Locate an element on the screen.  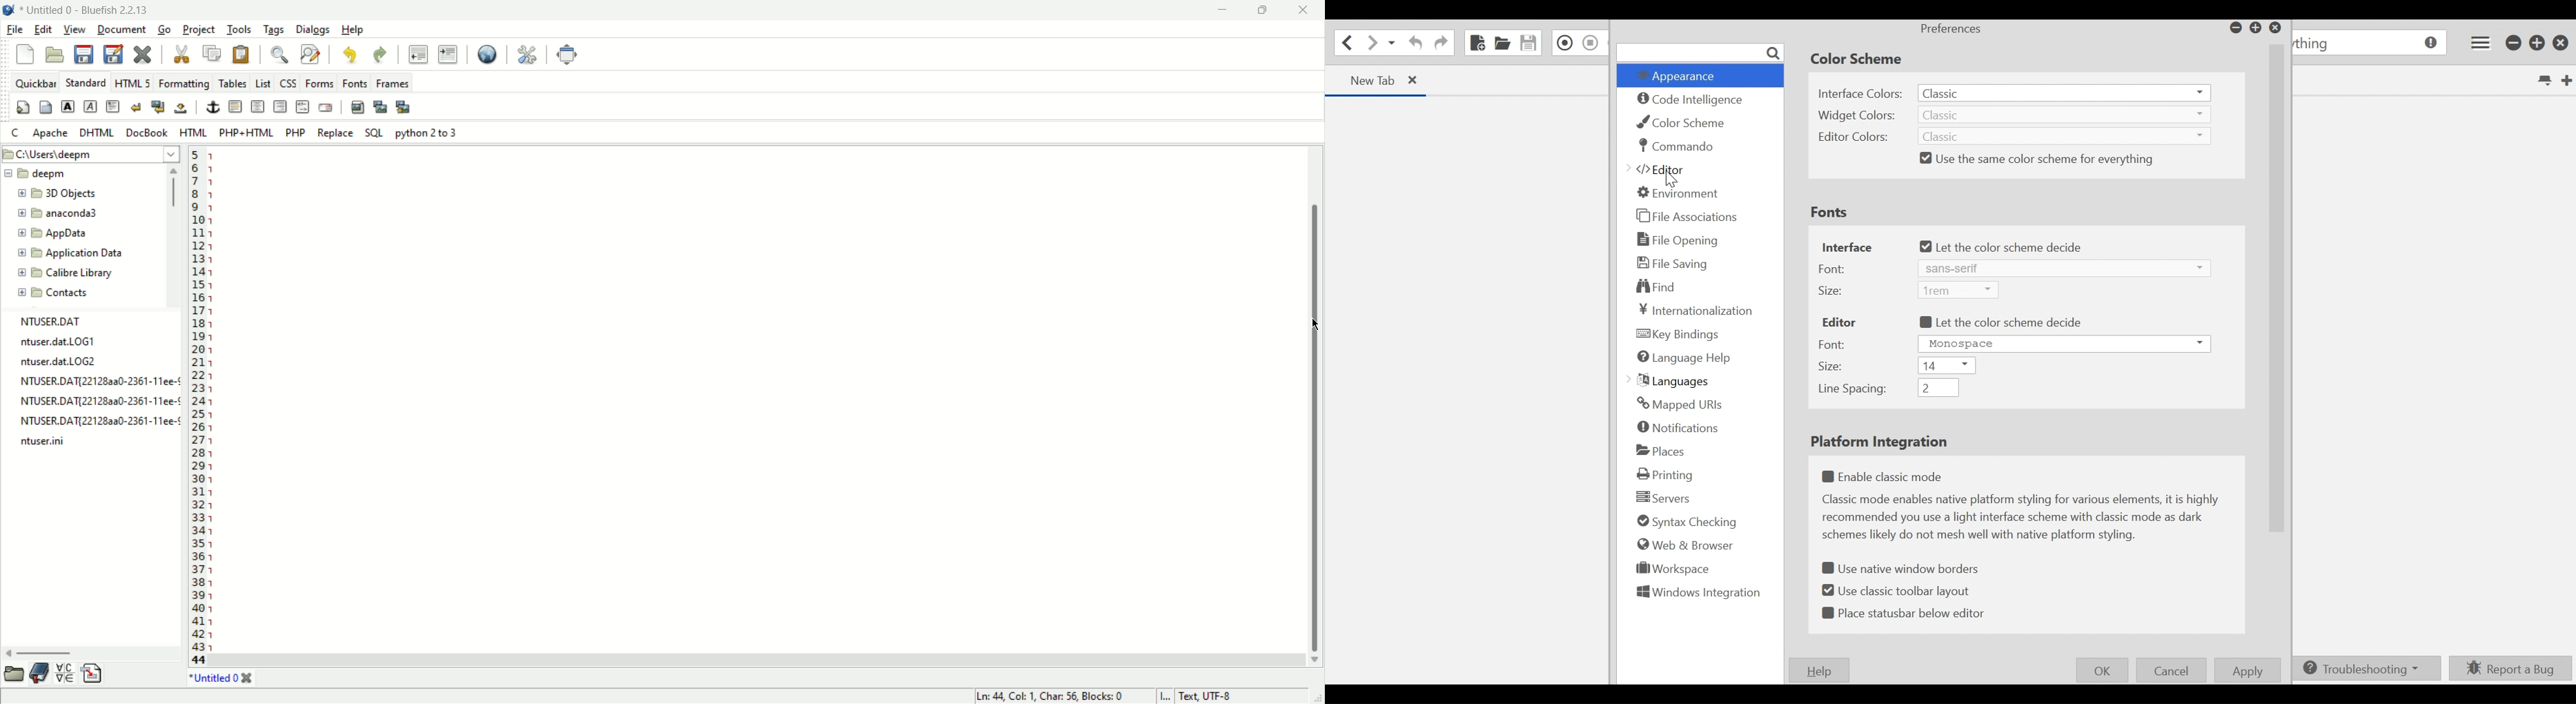
Folder name is located at coordinates (77, 234).